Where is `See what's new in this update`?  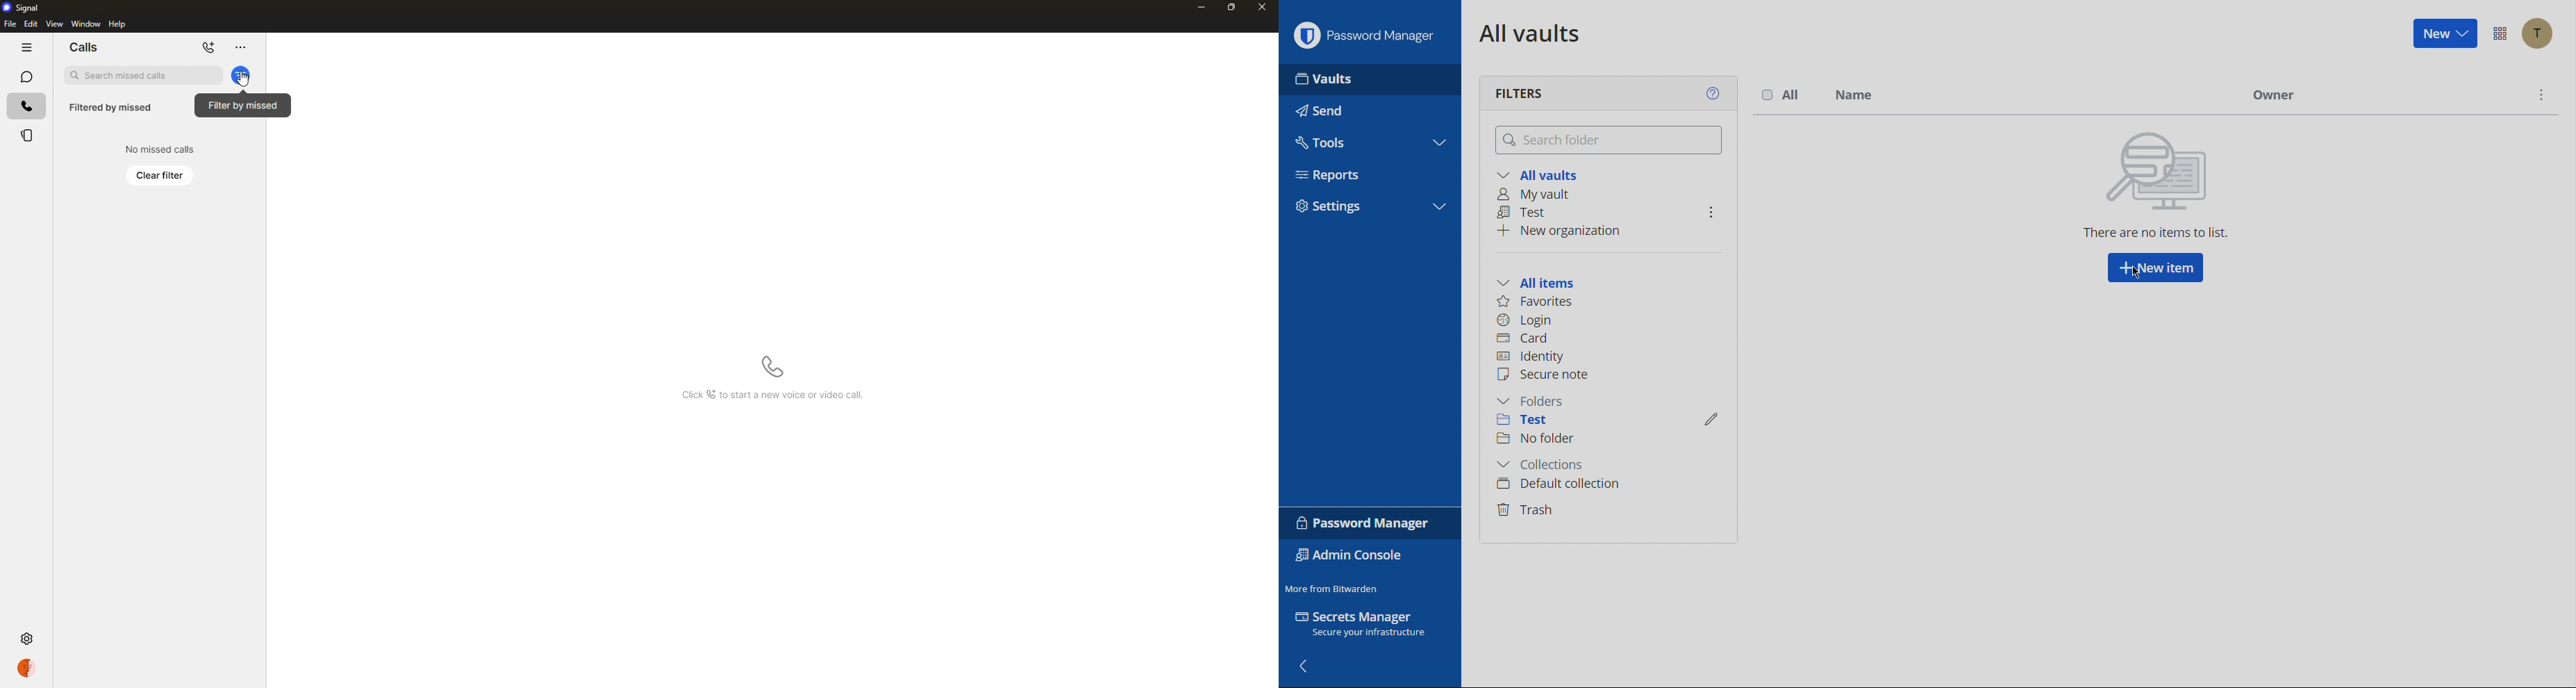
See what's new in this update is located at coordinates (772, 395).